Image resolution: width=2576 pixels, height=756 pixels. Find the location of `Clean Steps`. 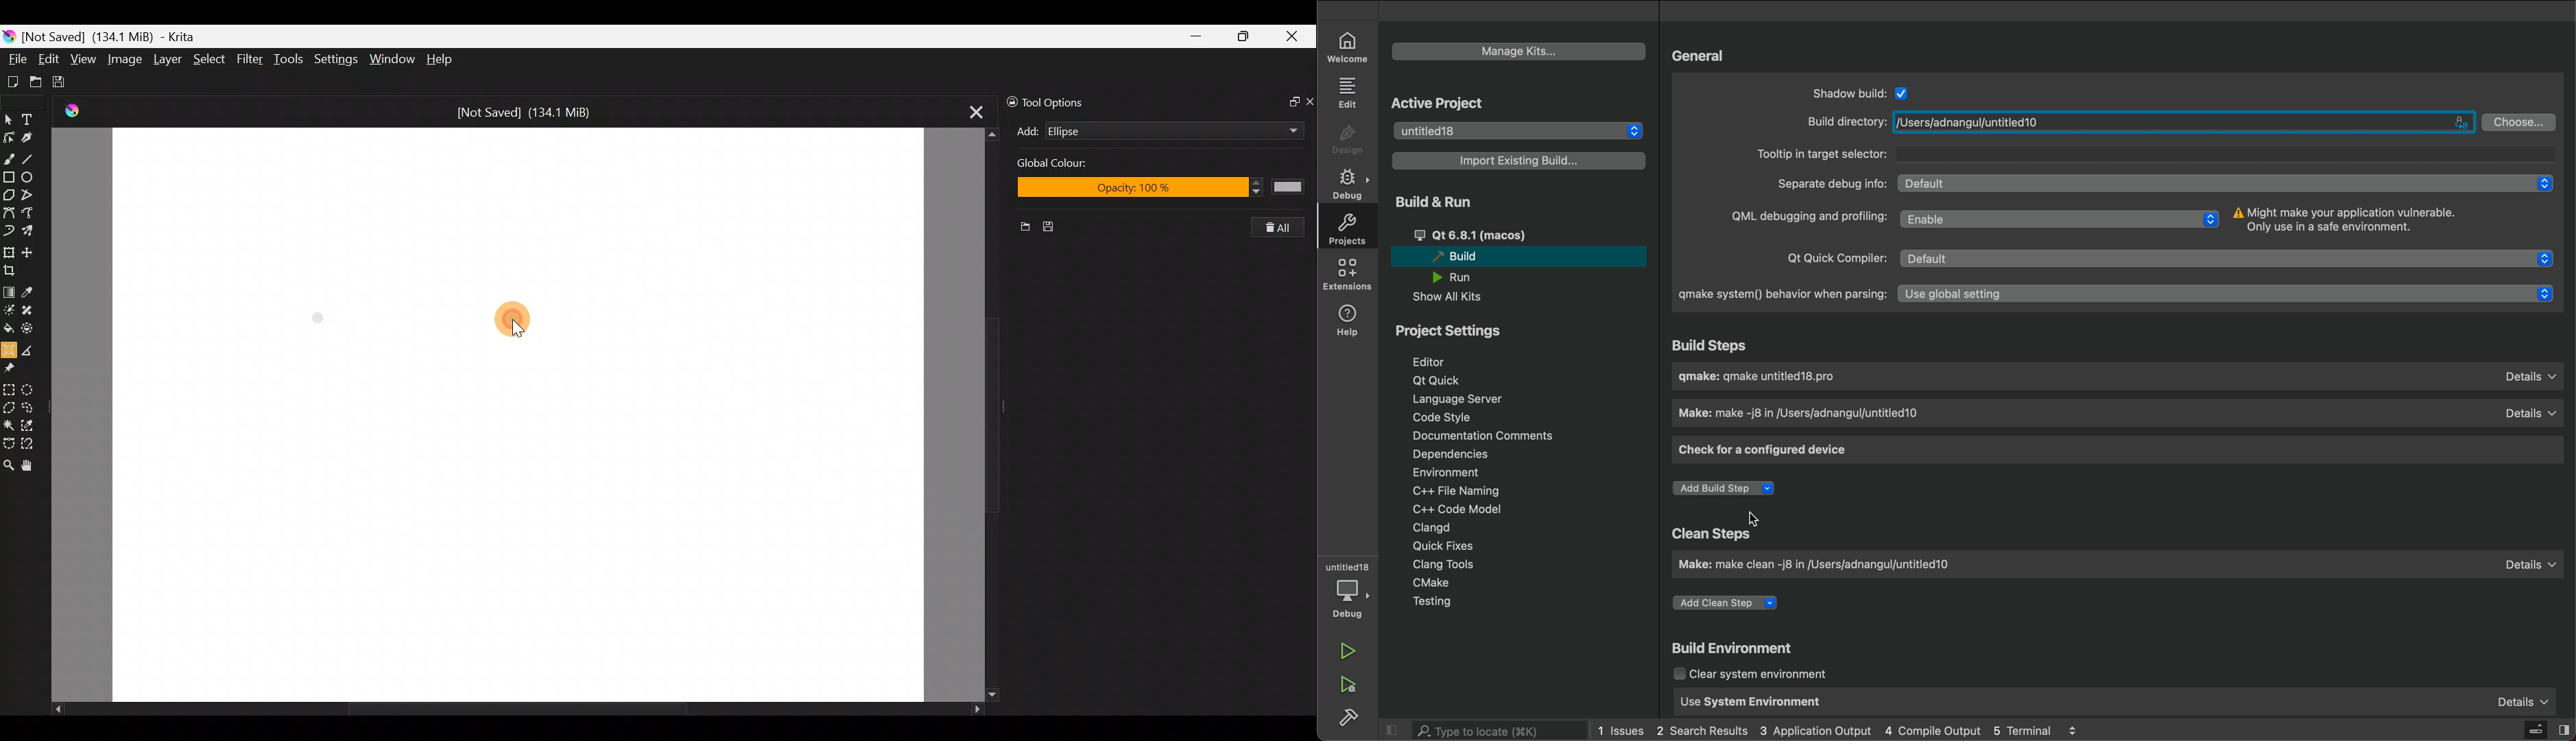

Clean Steps is located at coordinates (1712, 535).